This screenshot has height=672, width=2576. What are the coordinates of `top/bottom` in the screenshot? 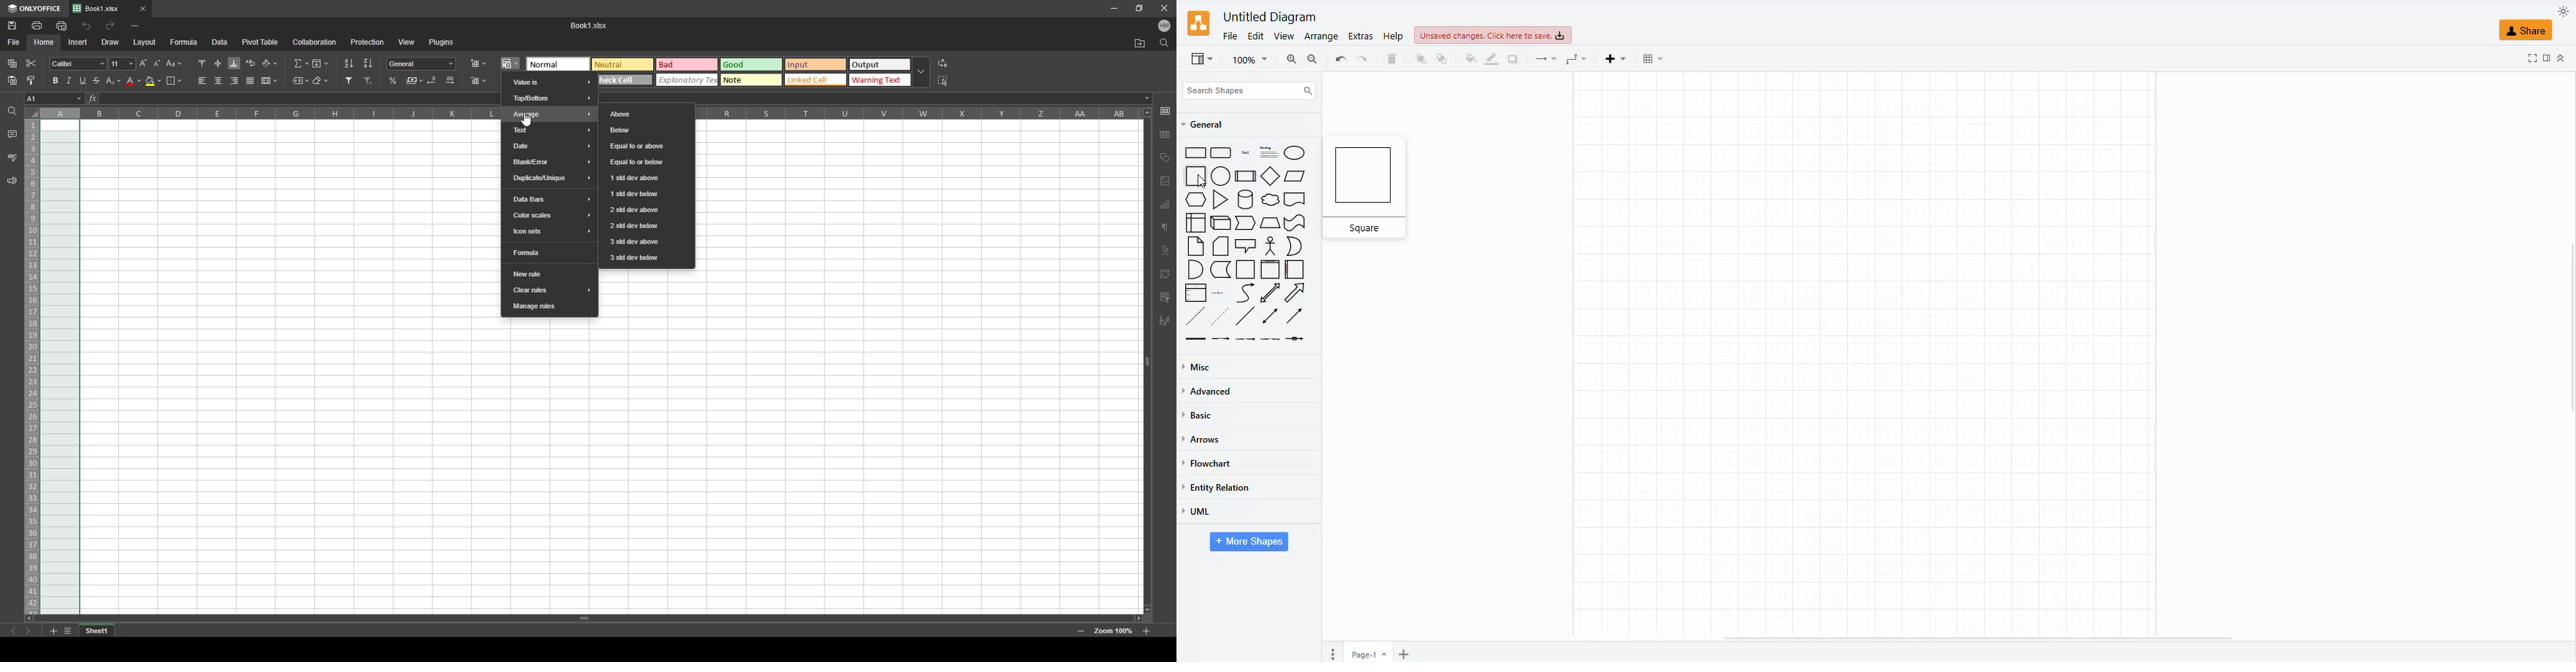 It's located at (550, 98).